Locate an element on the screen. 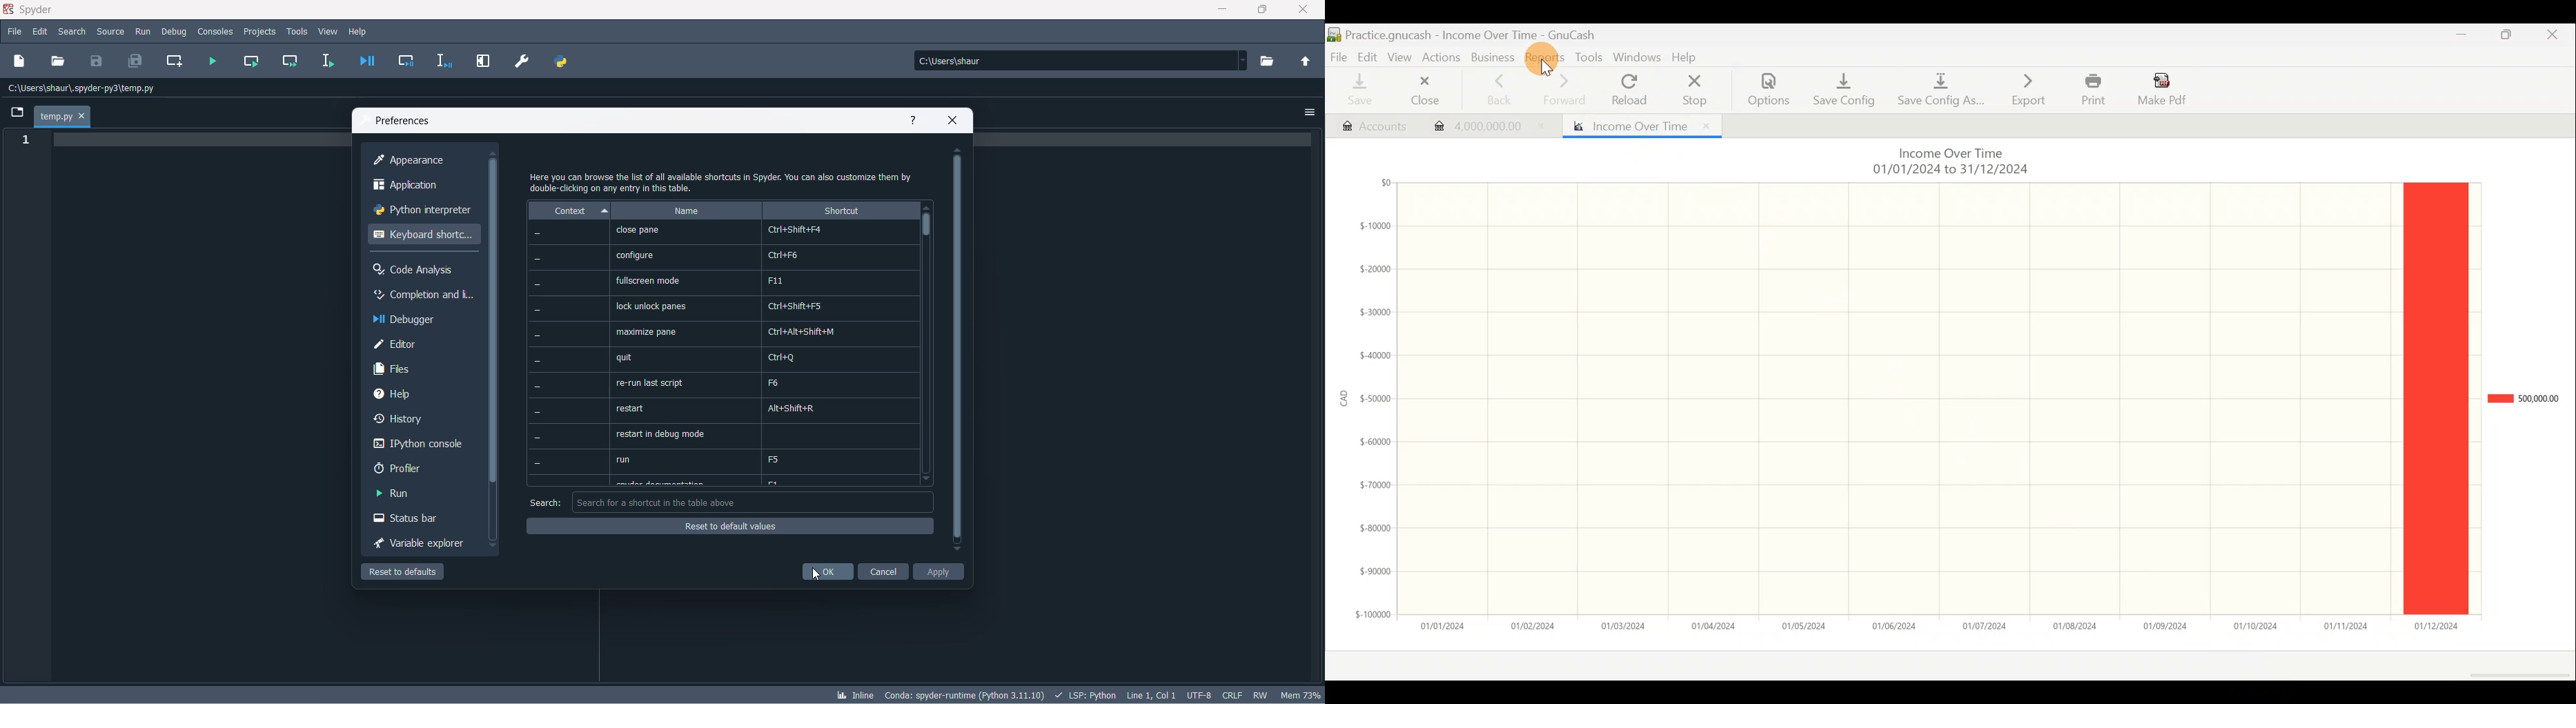  editor is located at coordinates (422, 344).